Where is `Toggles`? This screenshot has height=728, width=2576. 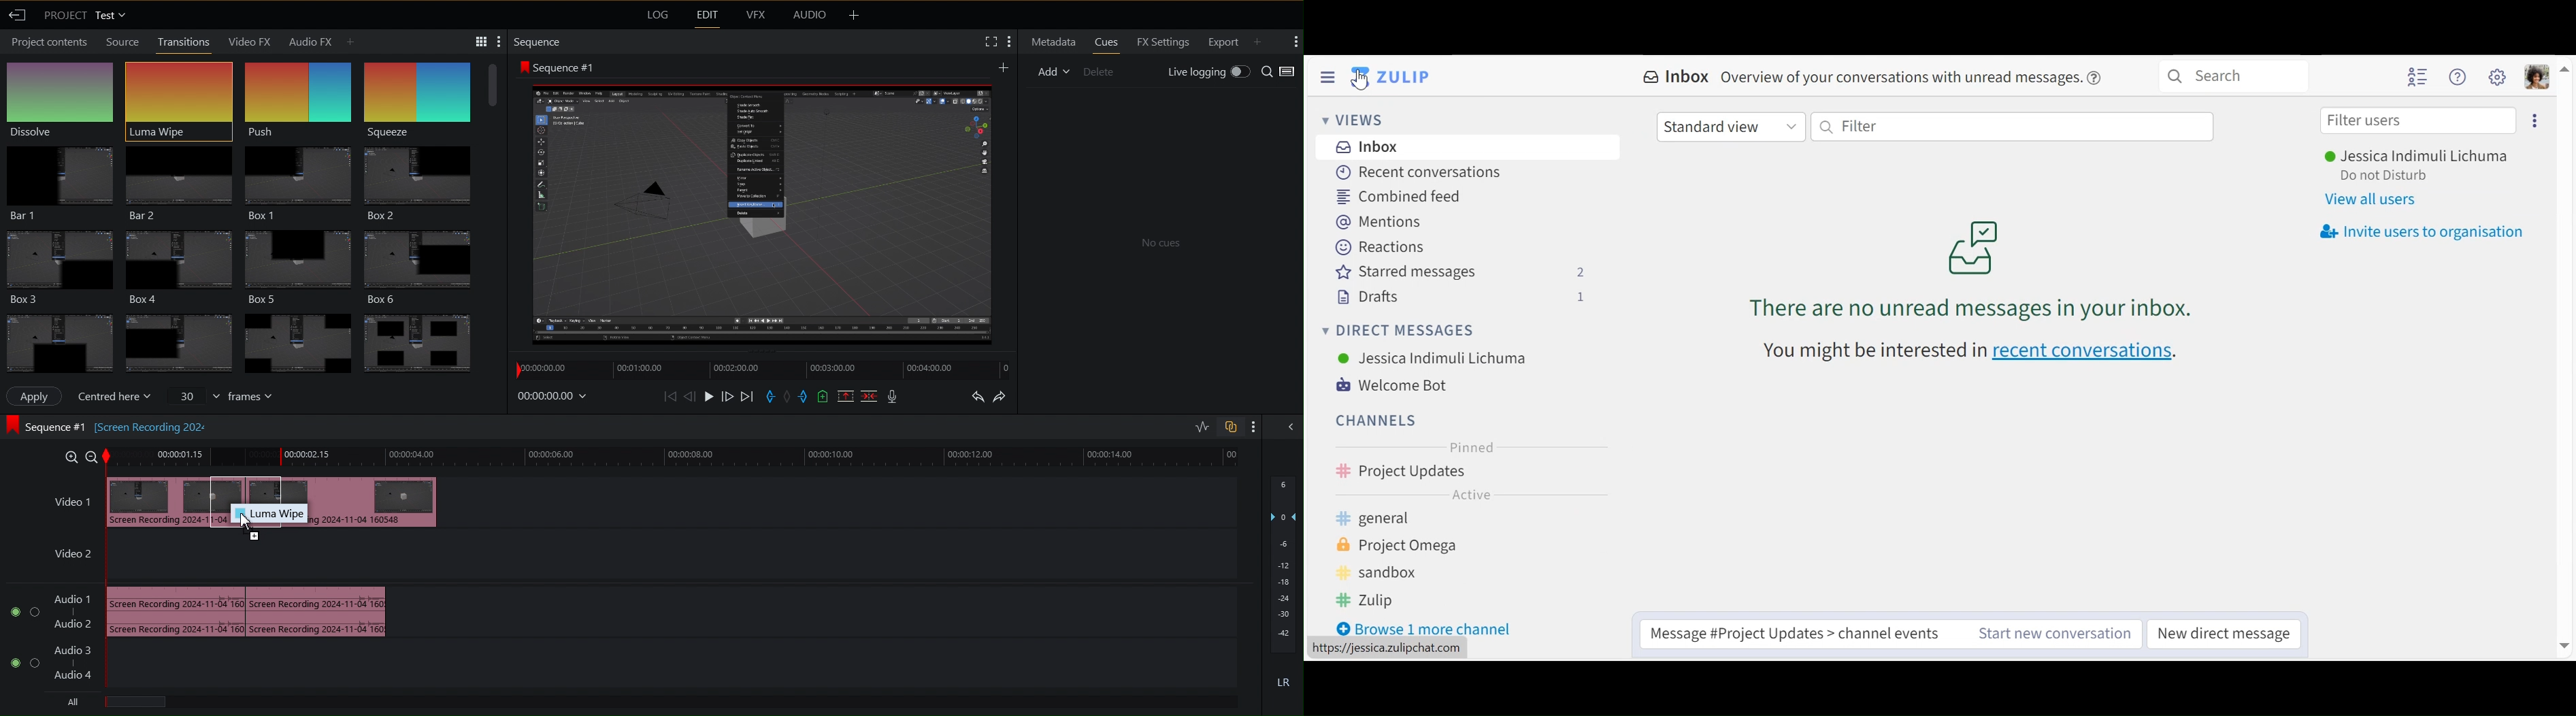
Toggles is located at coordinates (1214, 427).